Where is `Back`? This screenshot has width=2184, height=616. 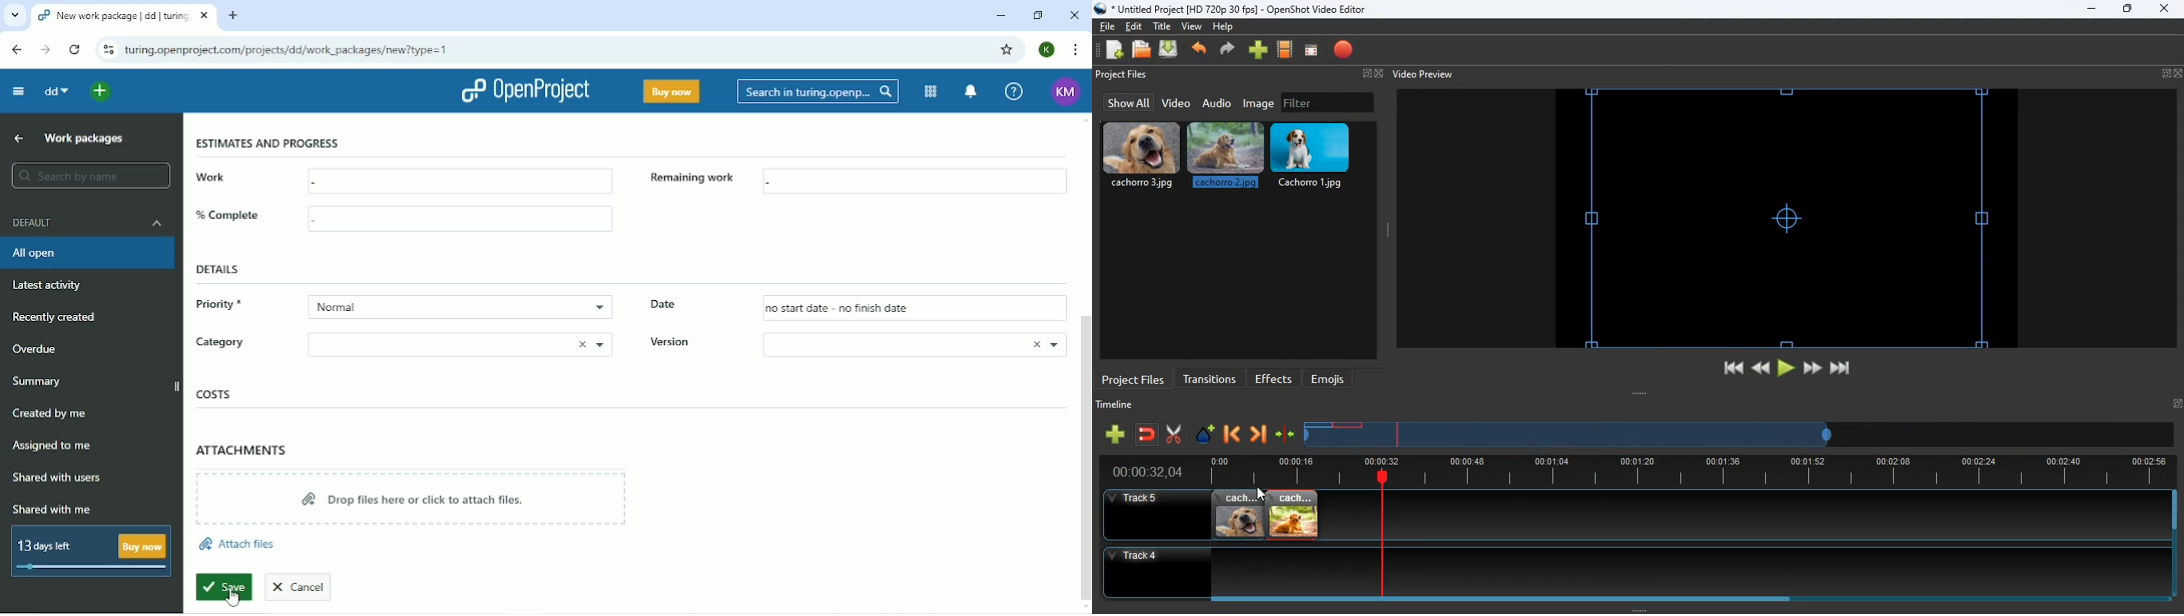 Back is located at coordinates (18, 140).